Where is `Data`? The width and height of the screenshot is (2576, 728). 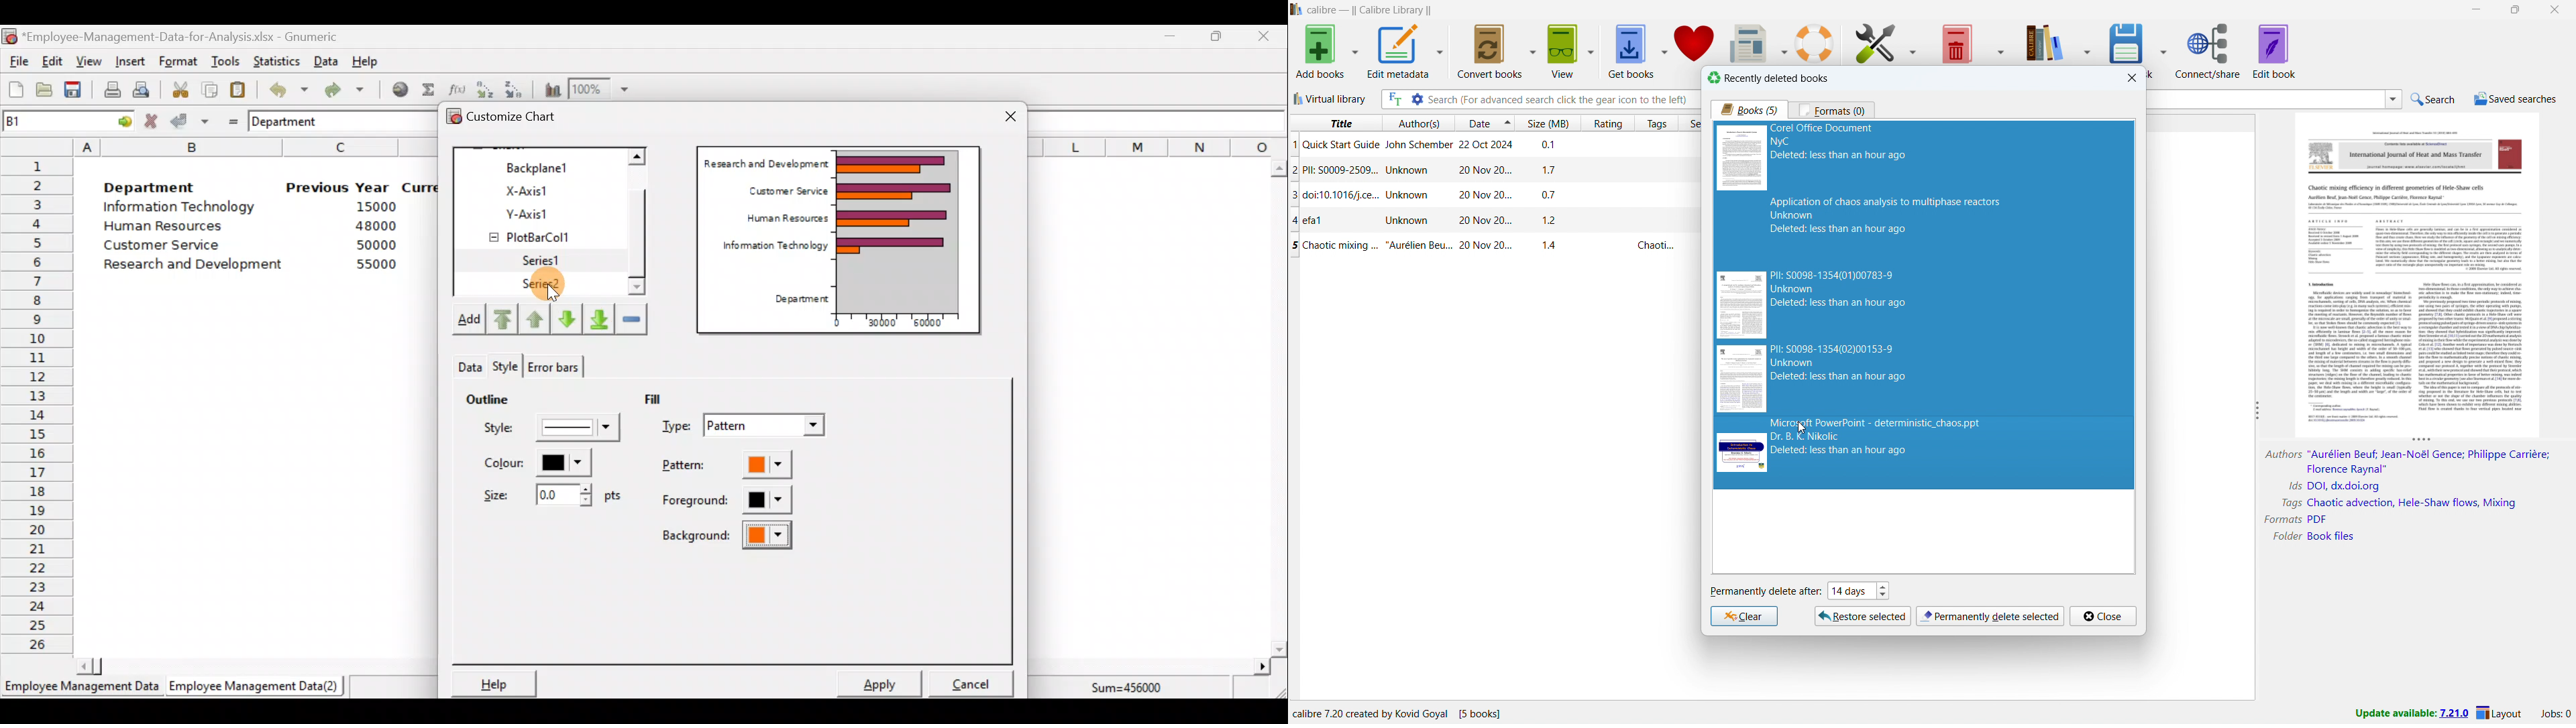
Data is located at coordinates (326, 61).